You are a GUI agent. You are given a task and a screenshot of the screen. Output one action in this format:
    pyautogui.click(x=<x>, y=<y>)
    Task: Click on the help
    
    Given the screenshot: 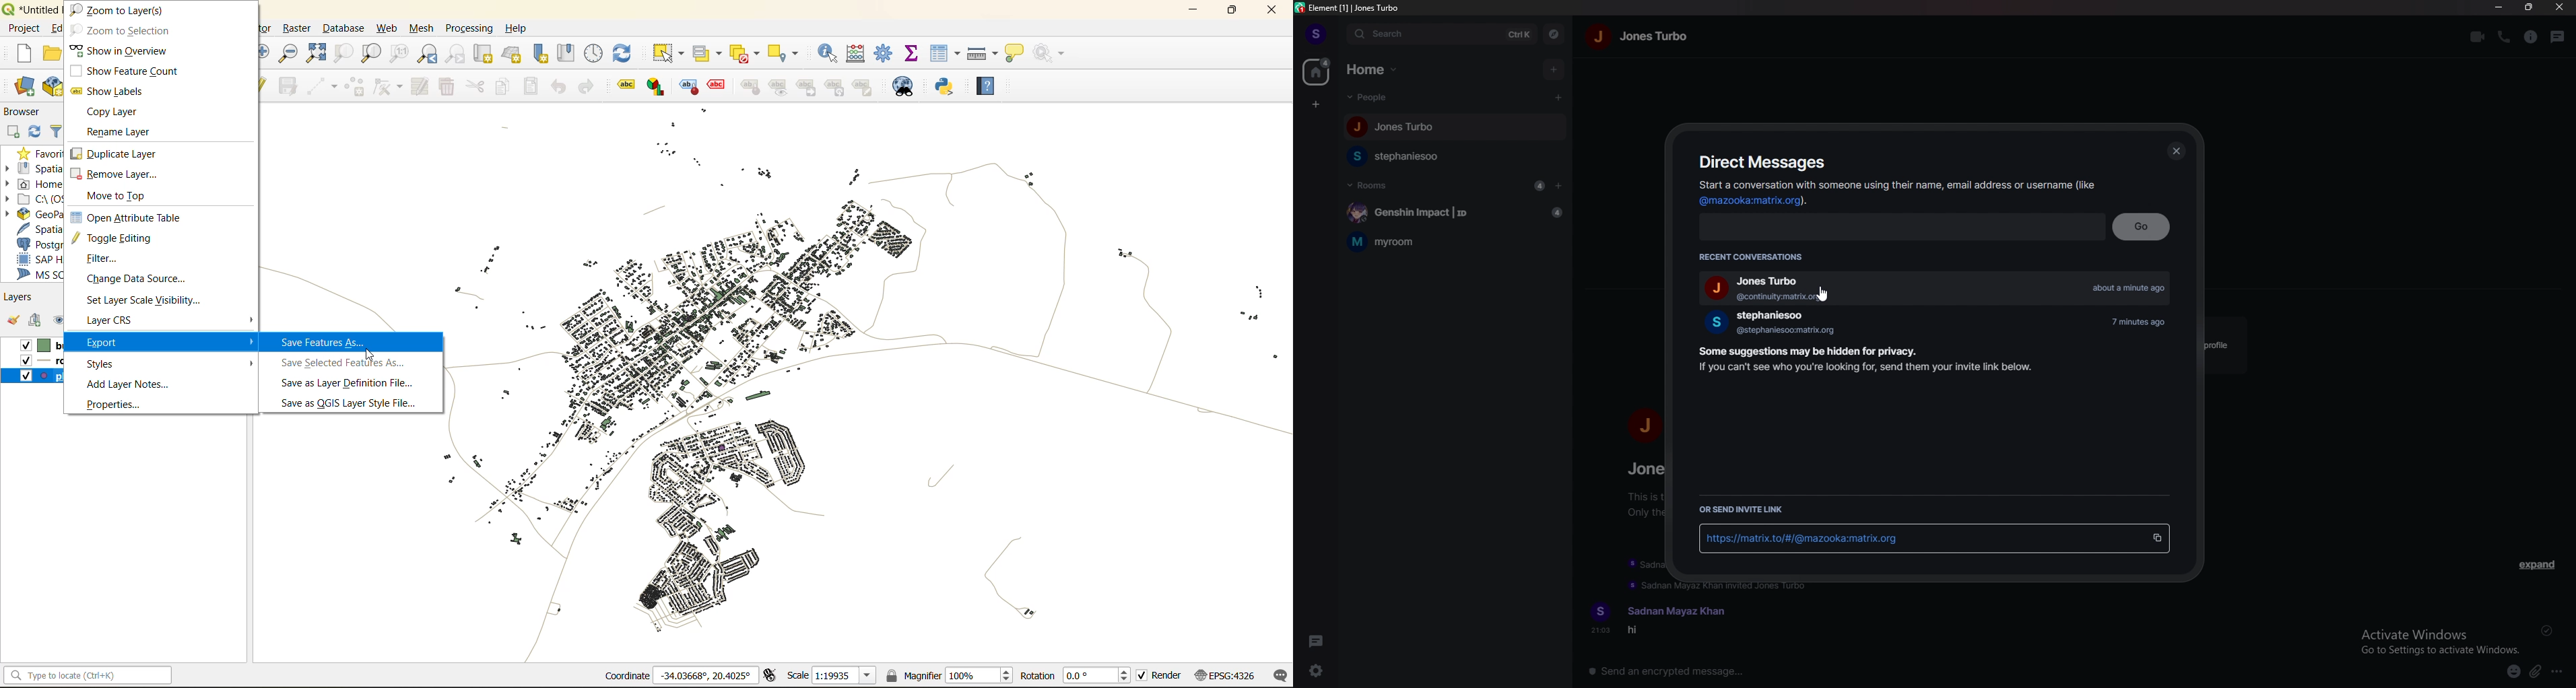 What is the action you would take?
    pyautogui.click(x=989, y=83)
    